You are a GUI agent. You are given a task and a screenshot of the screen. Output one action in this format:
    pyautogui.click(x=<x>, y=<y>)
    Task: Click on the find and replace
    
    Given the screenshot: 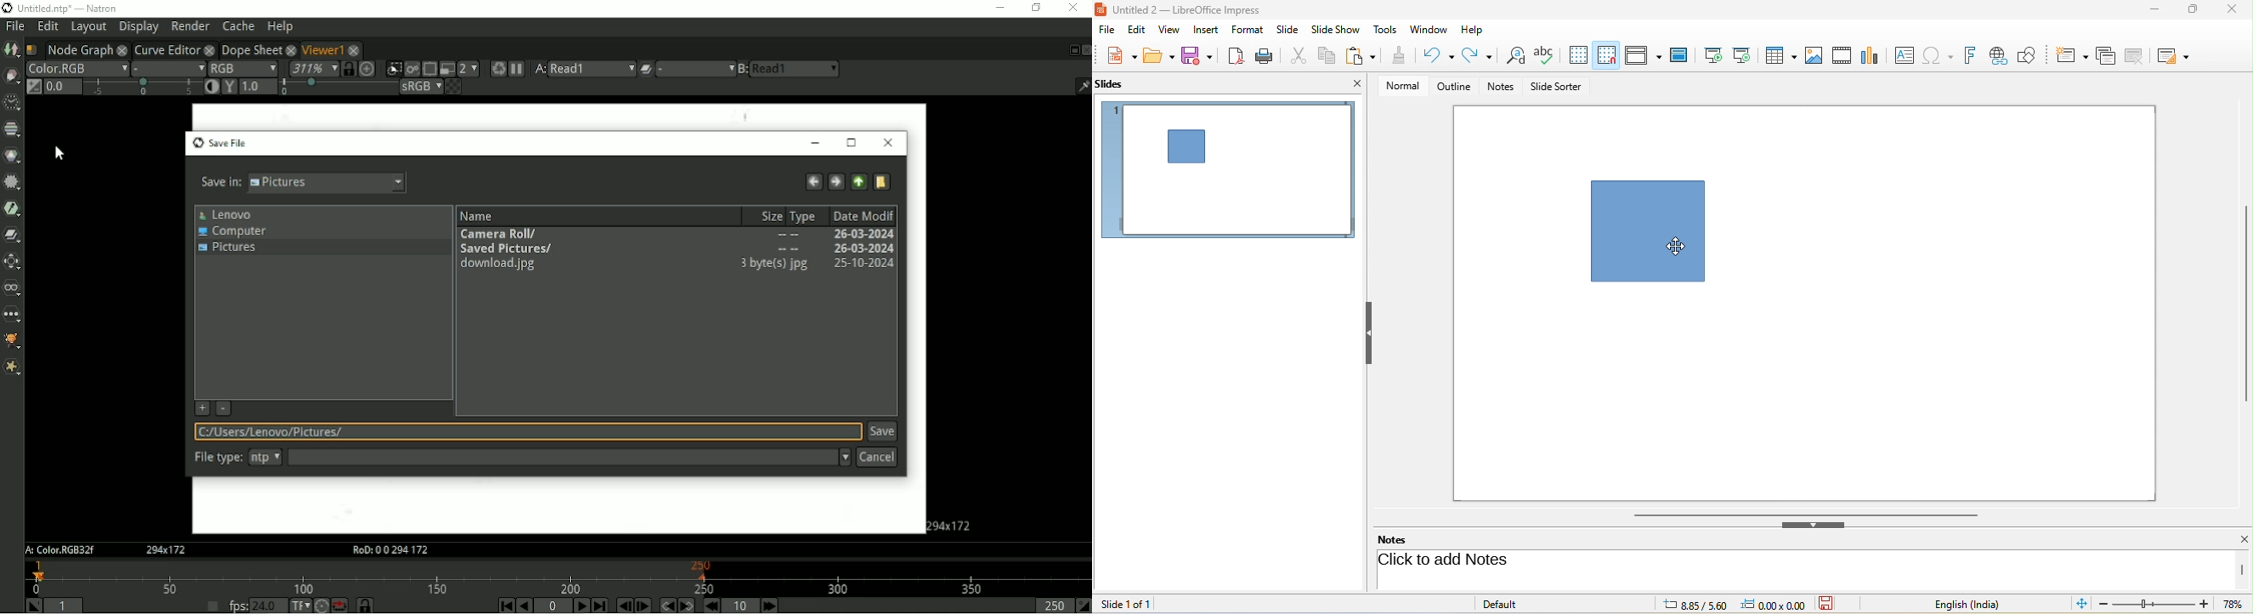 What is the action you would take?
    pyautogui.click(x=1514, y=57)
    